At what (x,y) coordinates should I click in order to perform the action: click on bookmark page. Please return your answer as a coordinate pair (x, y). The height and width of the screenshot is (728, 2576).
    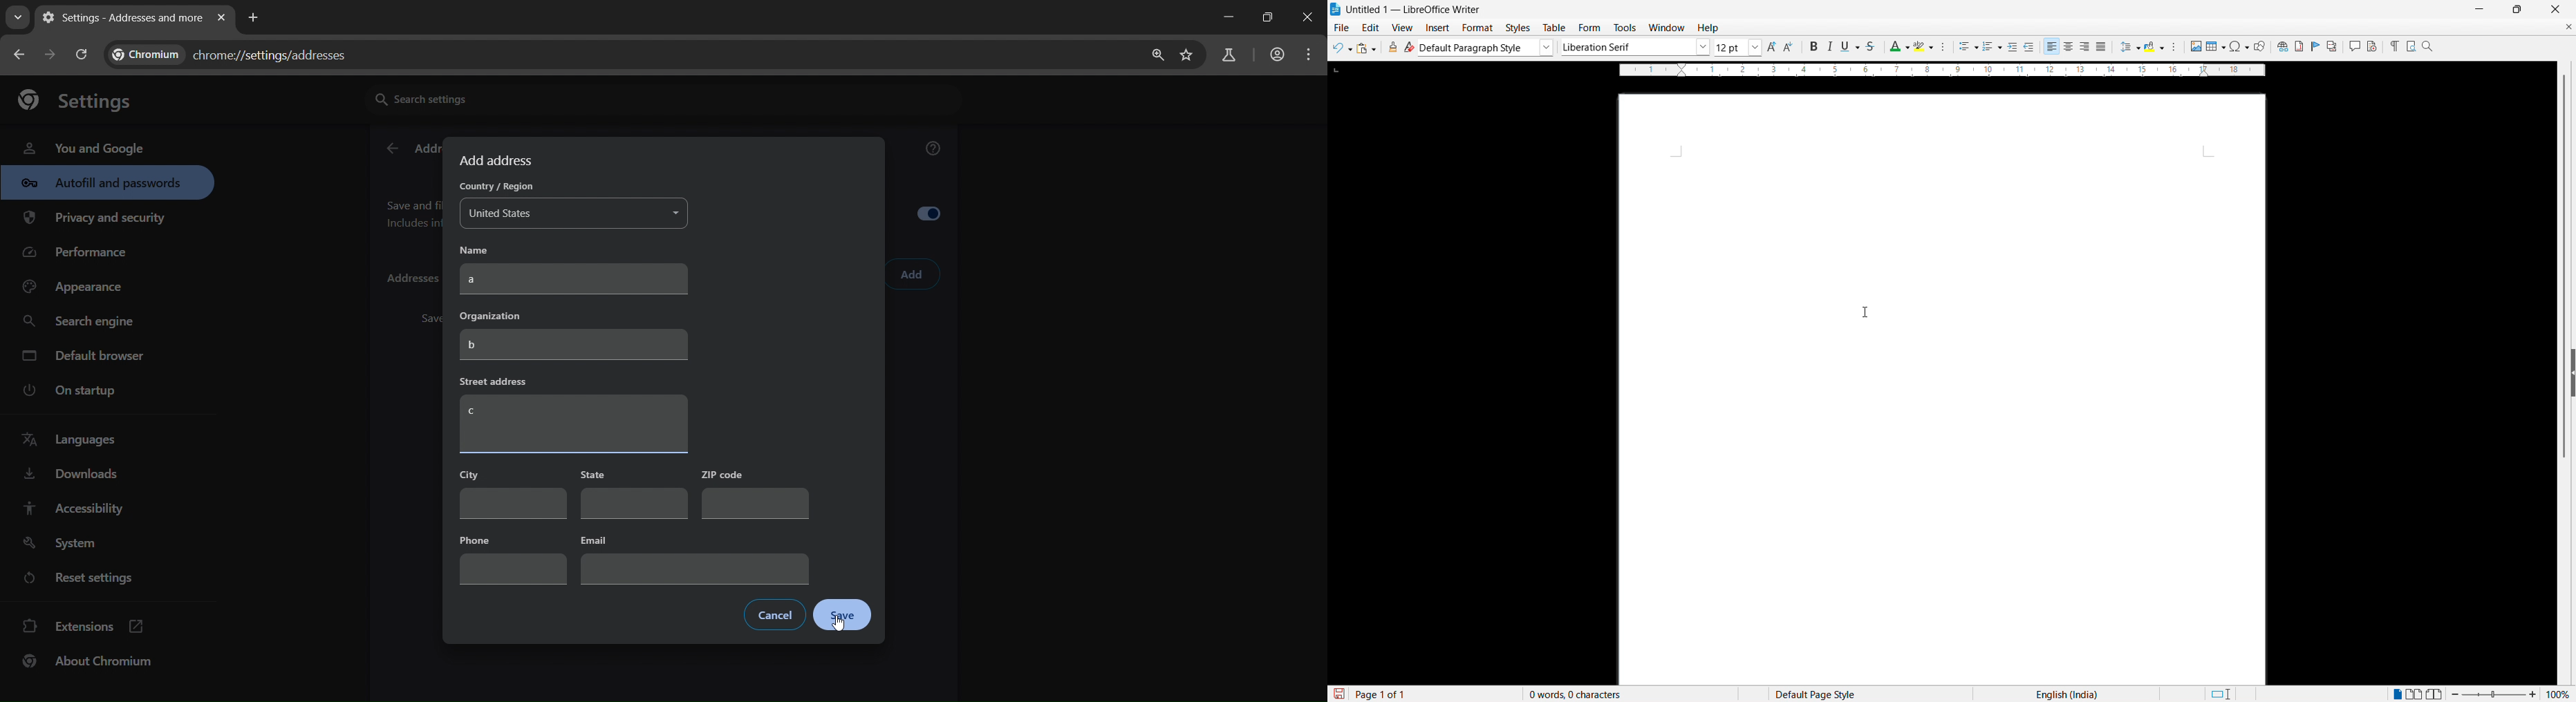
    Looking at the image, I should click on (1187, 56).